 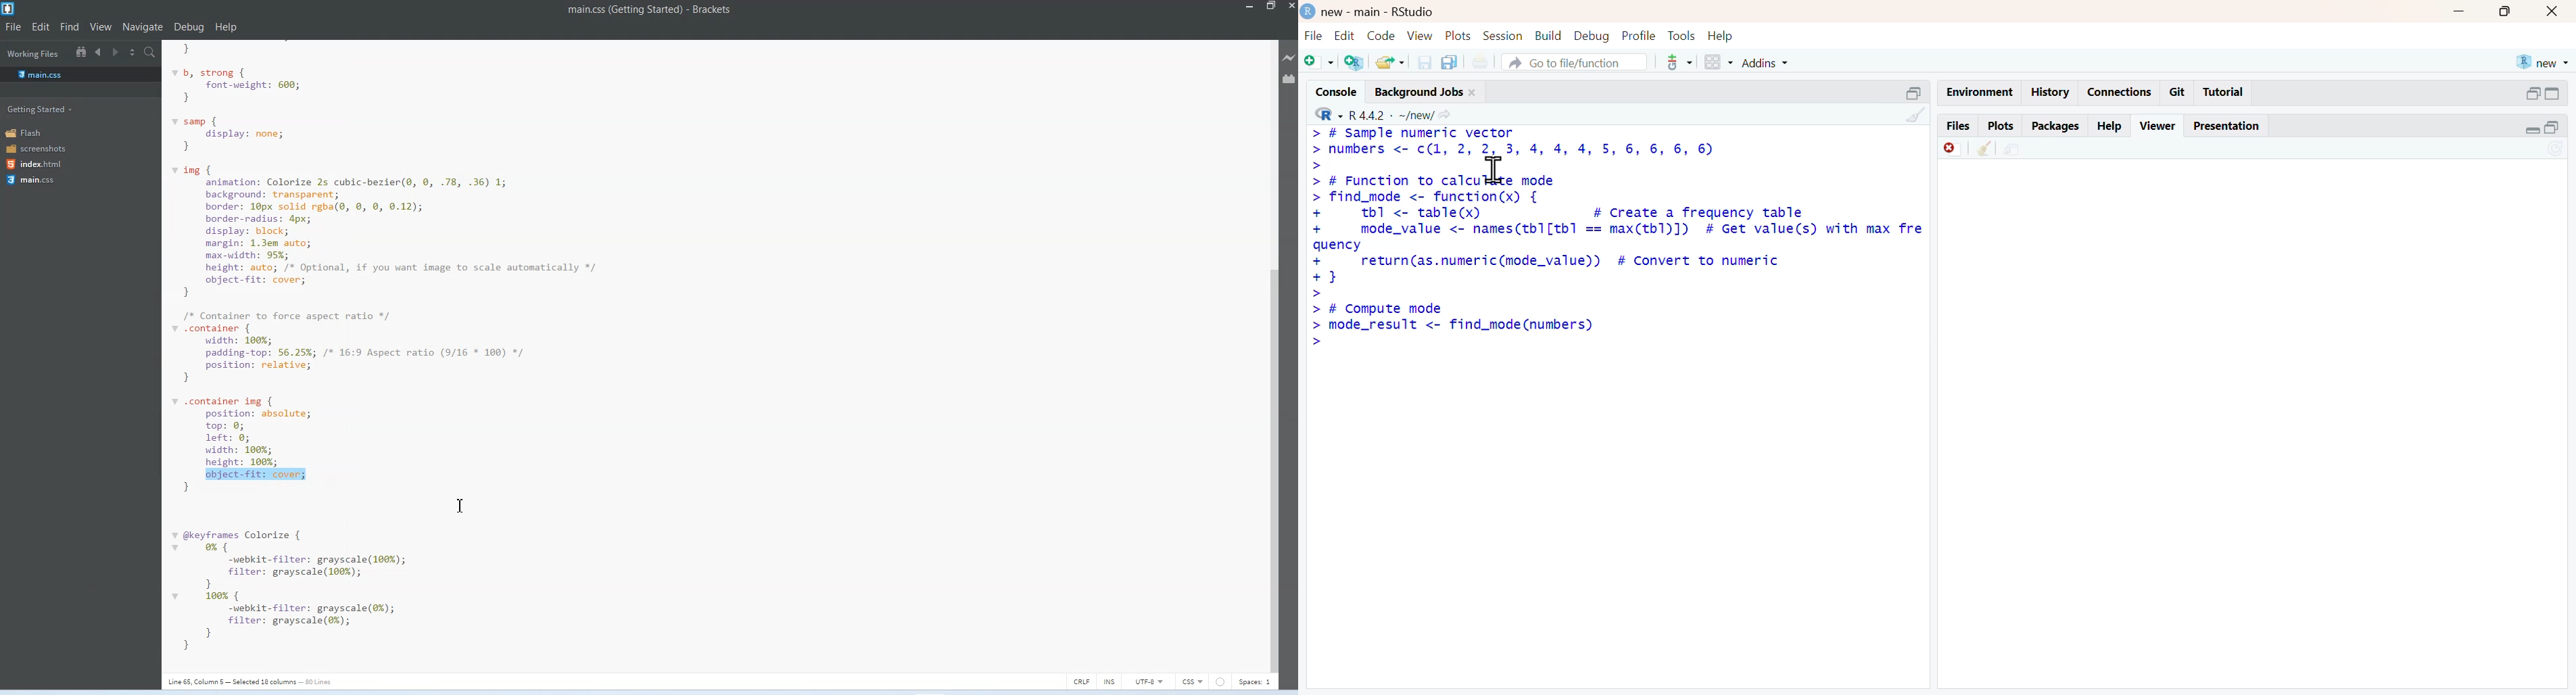 What do you see at coordinates (1473, 93) in the screenshot?
I see `close` at bounding box center [1473, 93].